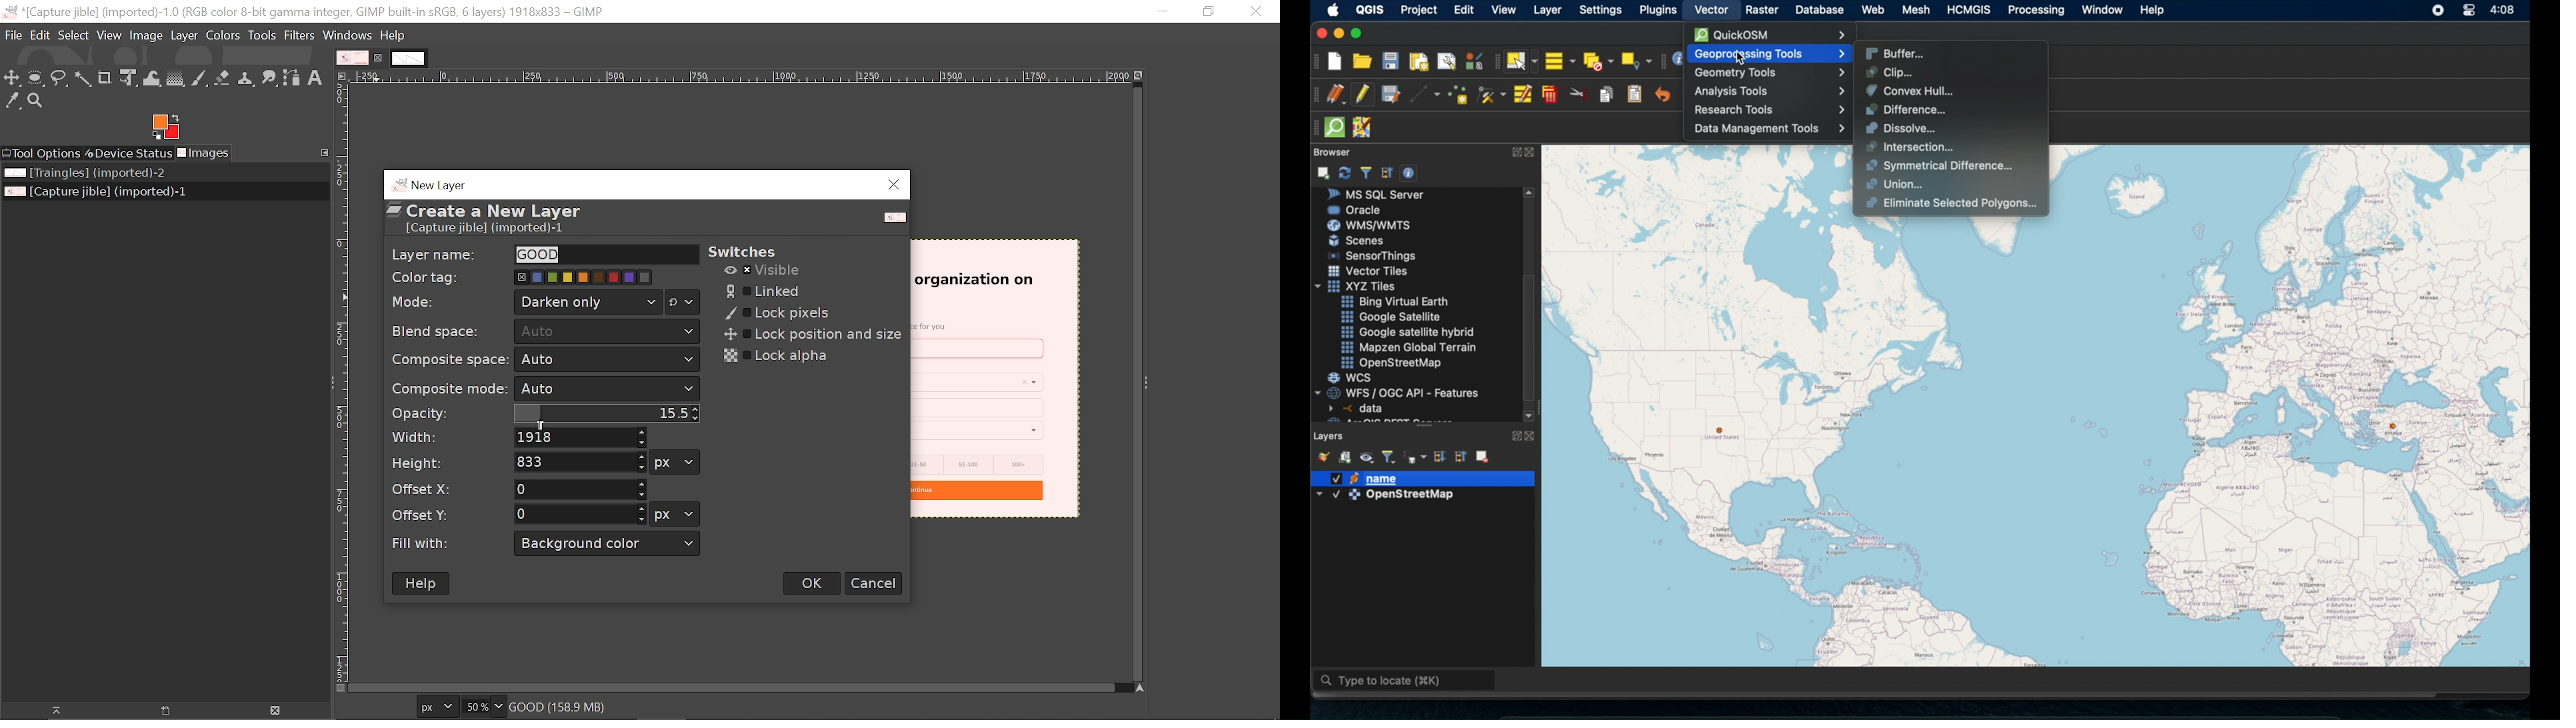 Image resolution: width=2576 pixels, height=728 pixels. What do you see at coordinates (1439, 455) in the screenshot?
I see `expand all` at bounding box center [1439, 455].